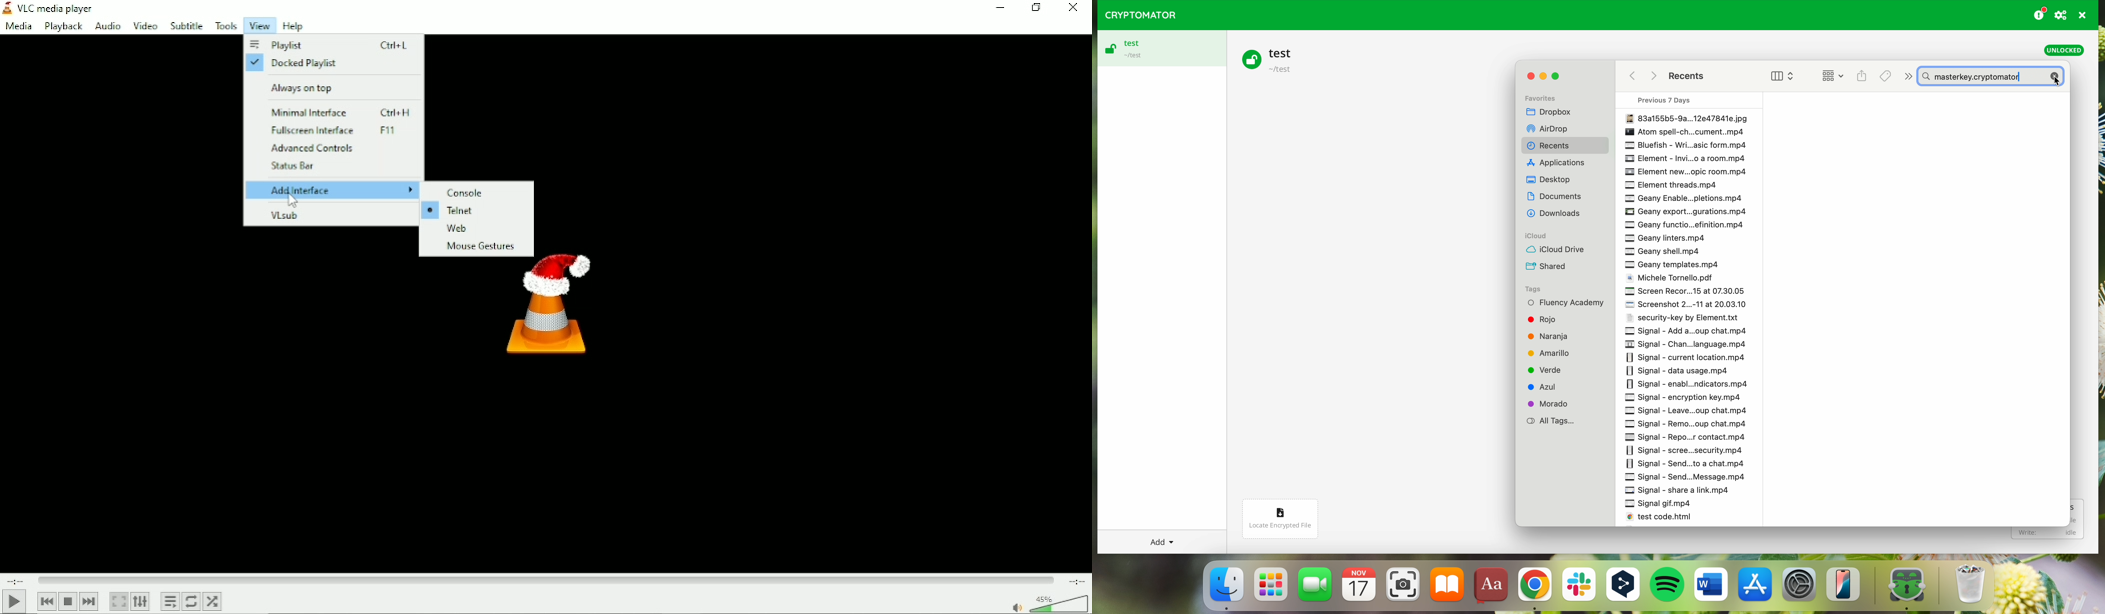 This screenshot has height=616, width=2128. I want to click on Playlist, so click(330, 46).